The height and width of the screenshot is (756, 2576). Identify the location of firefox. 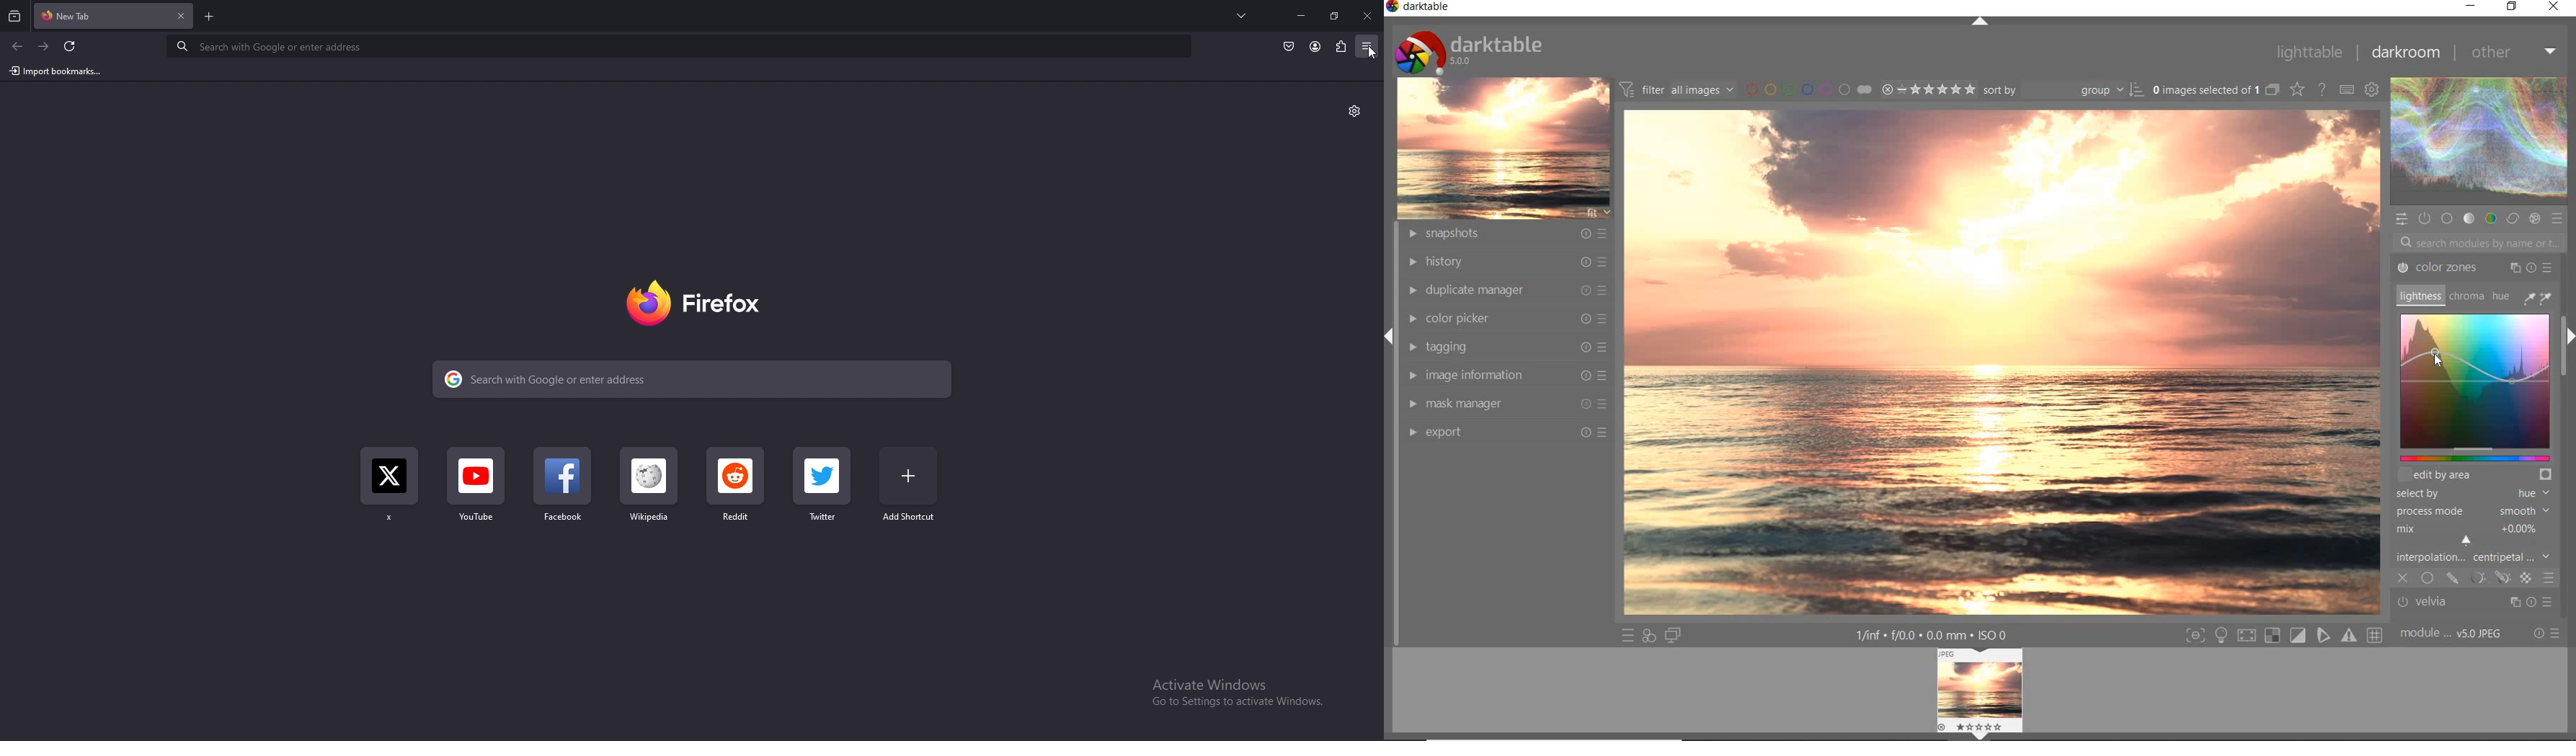
(698, 303).